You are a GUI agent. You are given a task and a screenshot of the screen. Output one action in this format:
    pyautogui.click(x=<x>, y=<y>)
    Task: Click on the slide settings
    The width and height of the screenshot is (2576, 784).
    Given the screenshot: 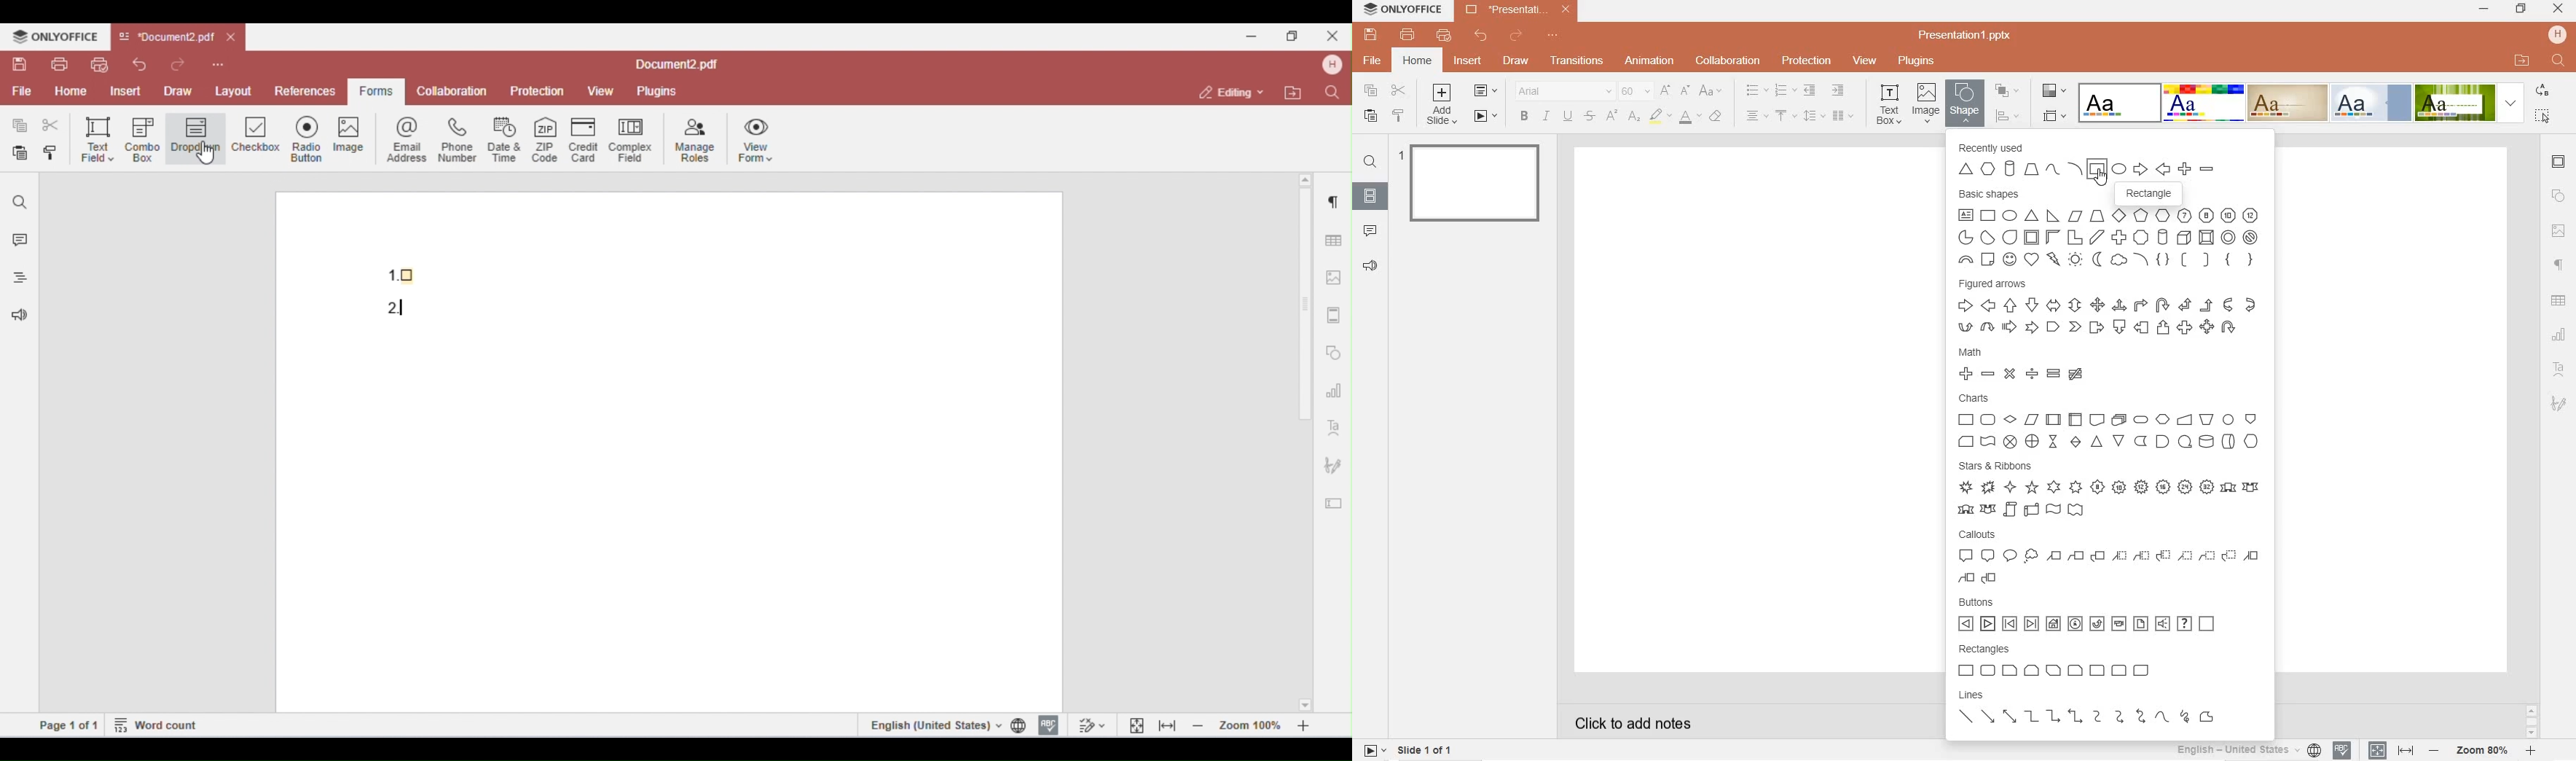 What is the action you would take?
    pyautogui.click(x=2559, y=163)
    